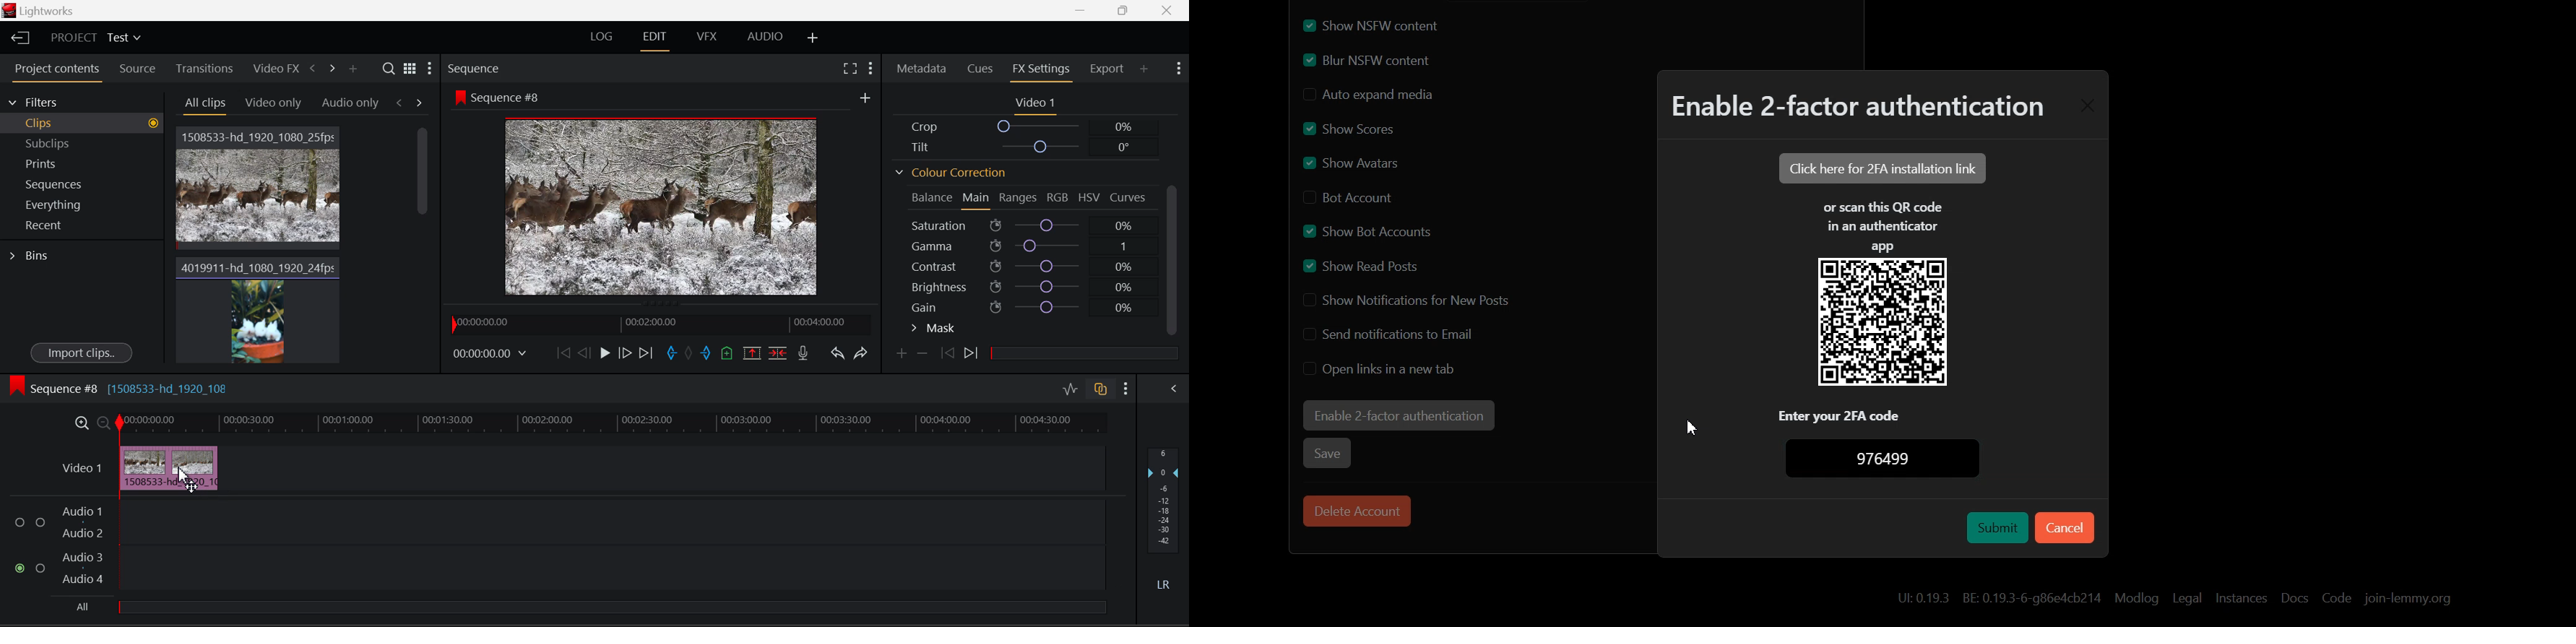  What do you see at coordinates (874, 71) in the screenshot?
I see `Show Settings Menu` at bounding box center [874, 71].